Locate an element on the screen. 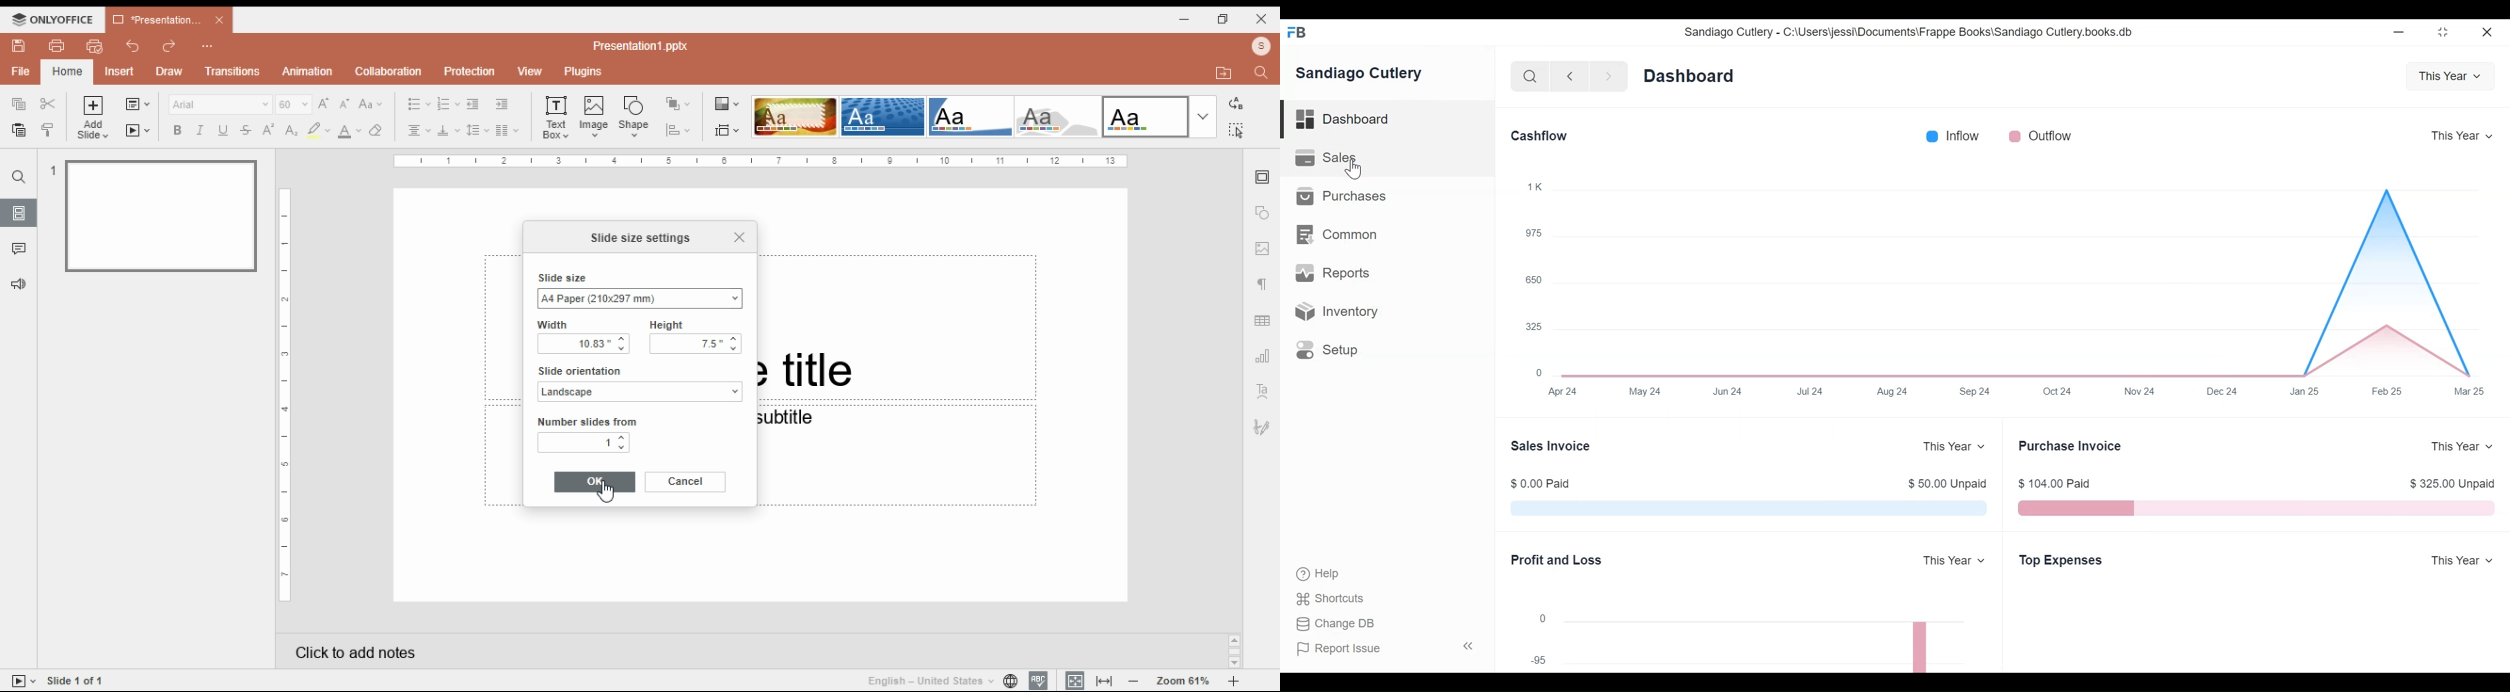  add slide is located at coordinates (95, 118).